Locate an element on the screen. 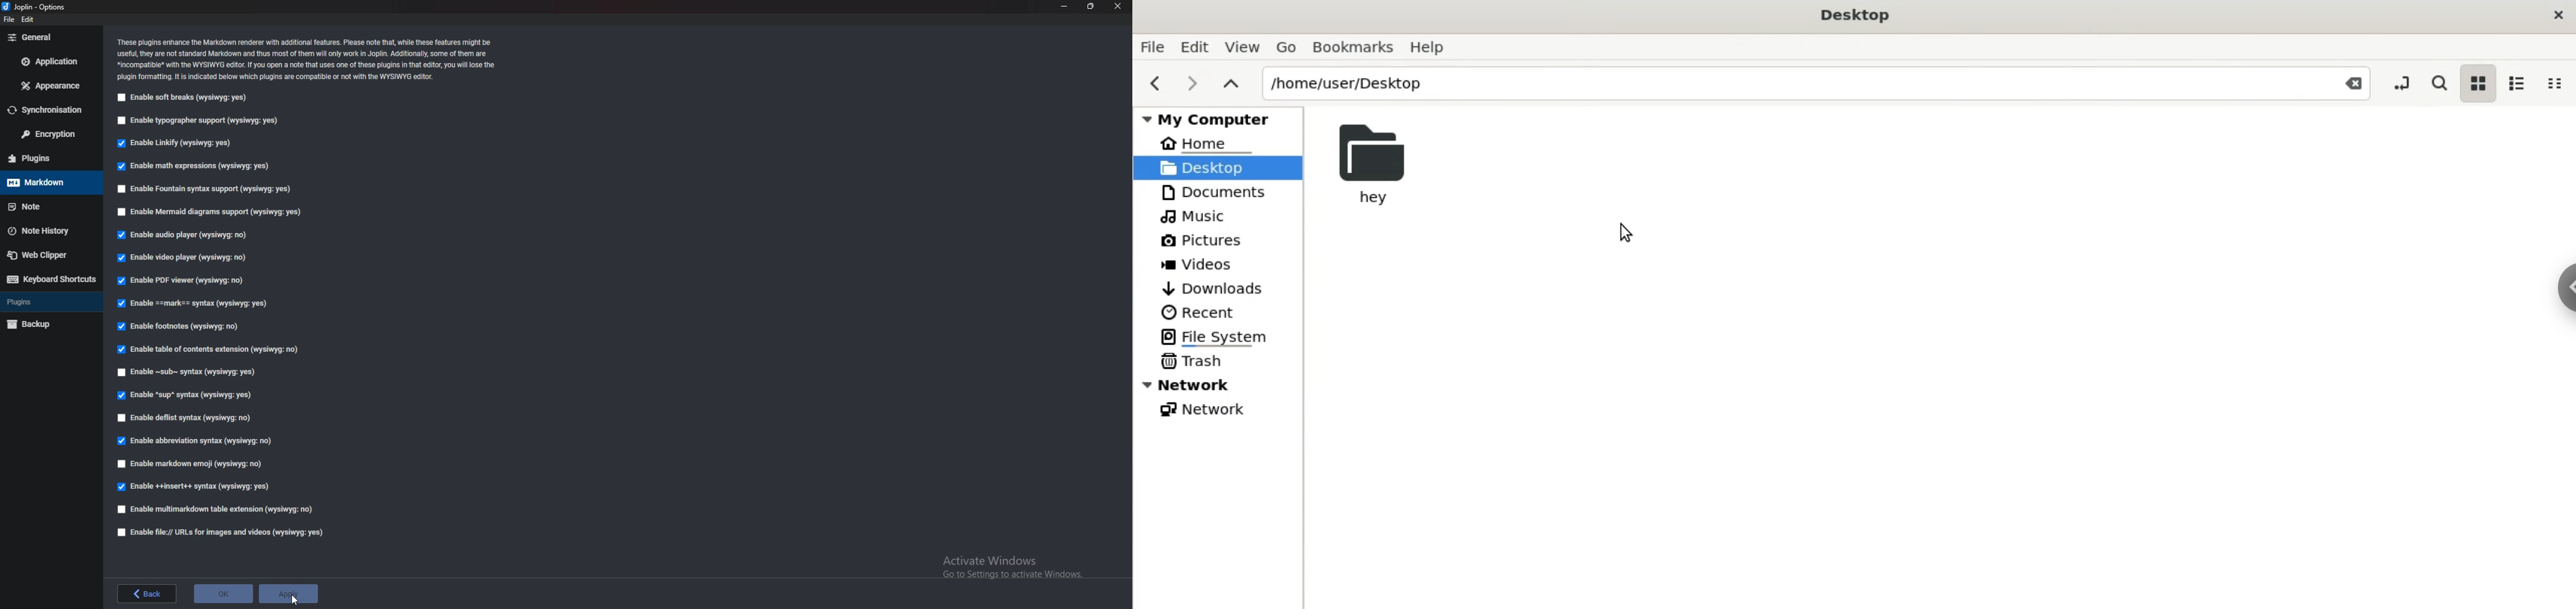 The width and height of the screenshot is (2576, 616). apply is located at coordinates (292, 588).